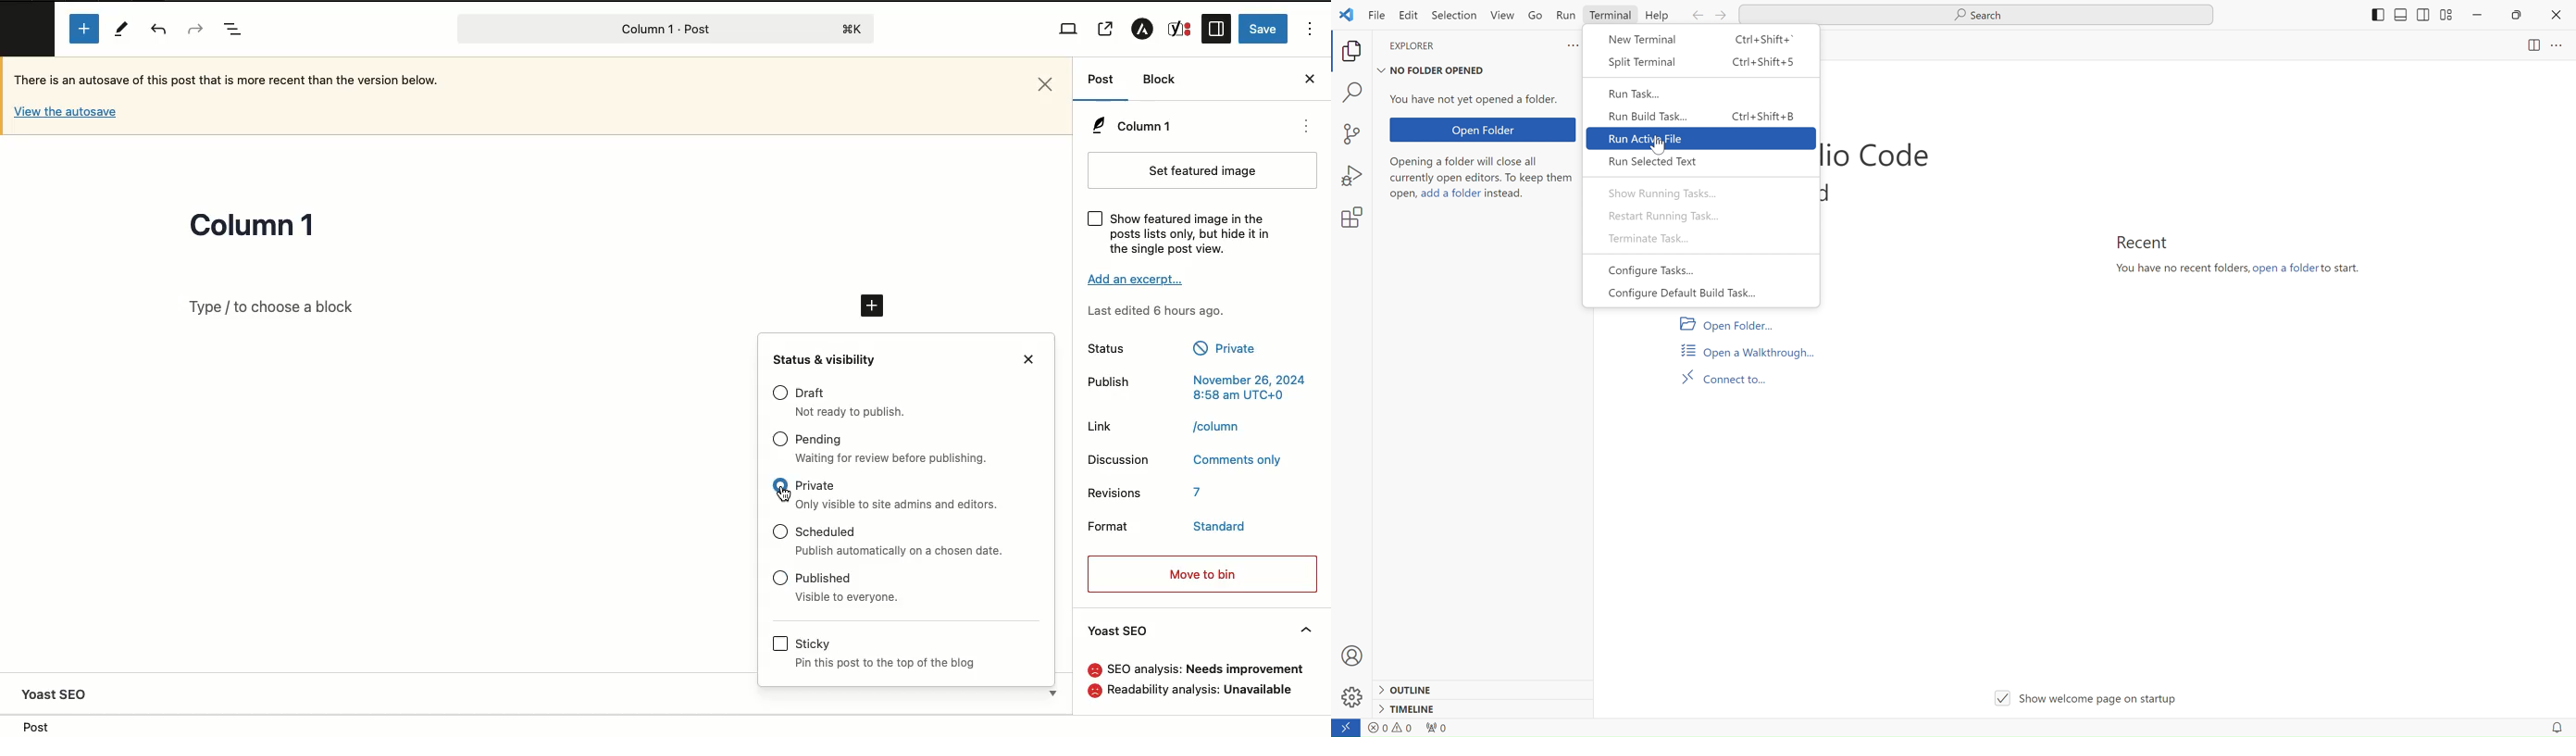 The width and height of the screenshot is (2576, 756). What do you see at coordinates (1068, 30) in the screenshot?
I see `View` at bounding box center [1068, 30].